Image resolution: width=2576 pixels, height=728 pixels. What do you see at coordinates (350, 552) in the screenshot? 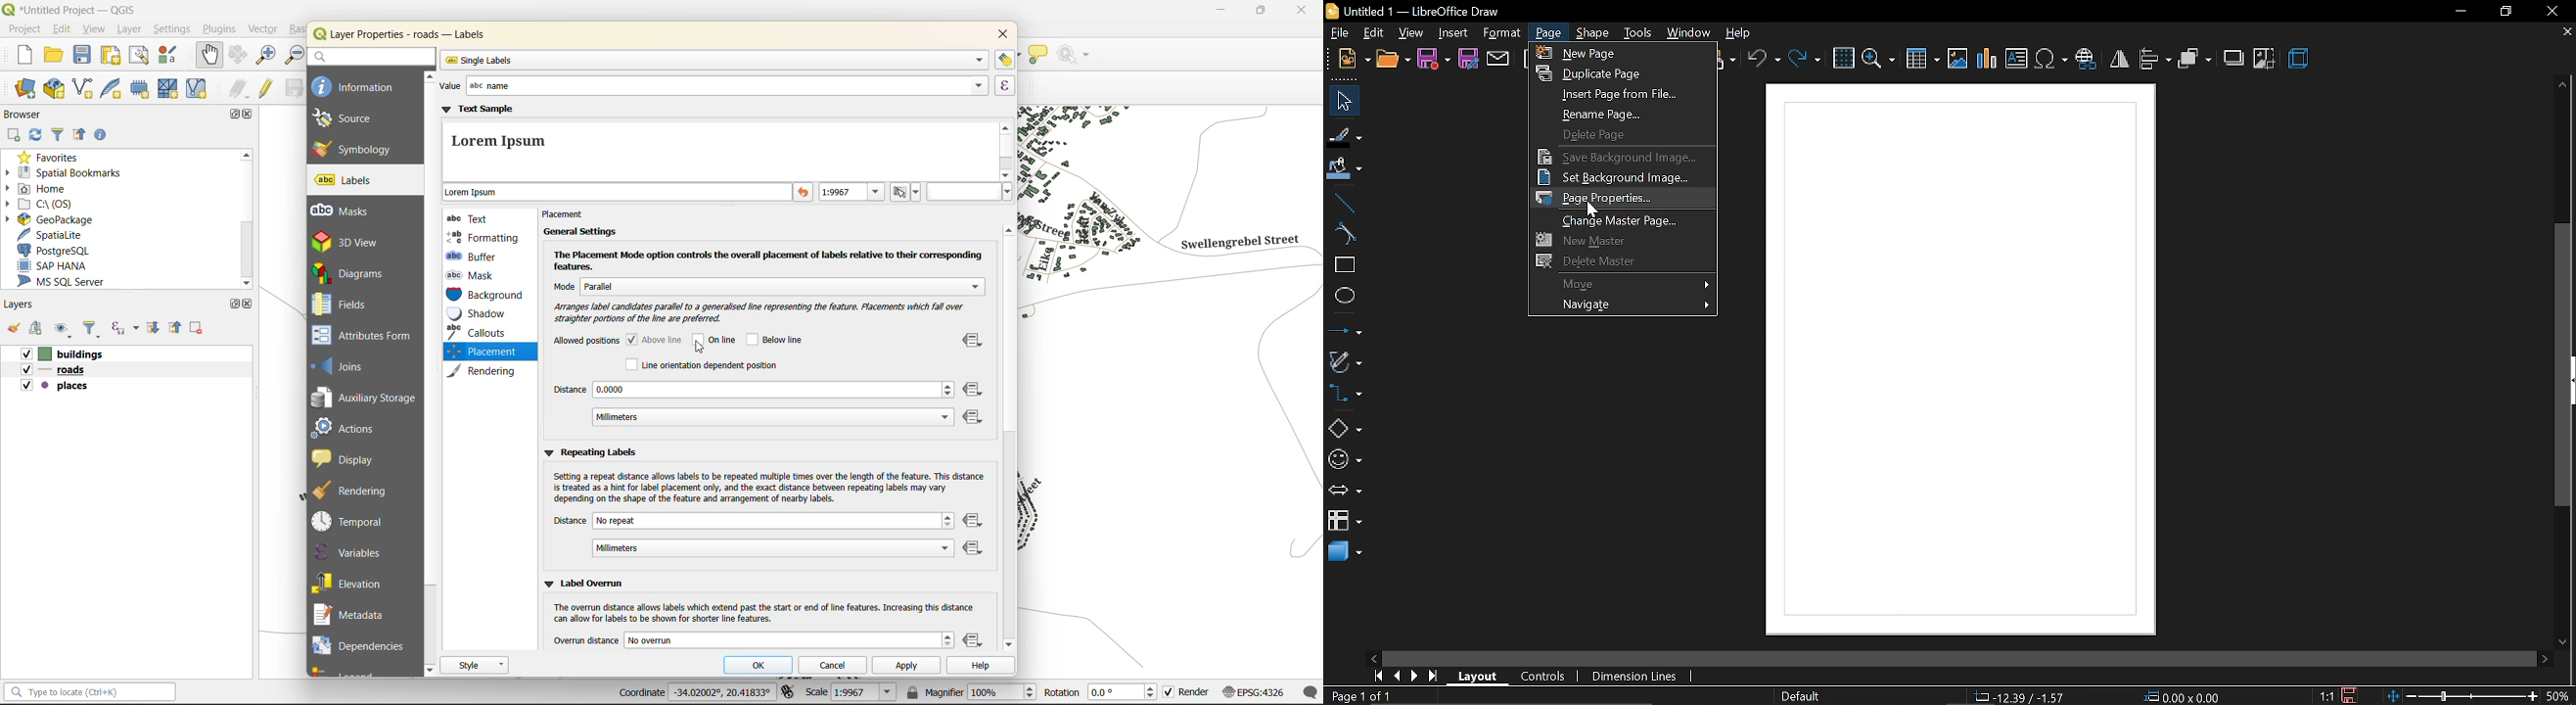
I see `variables` at bounding box center [350, 552].